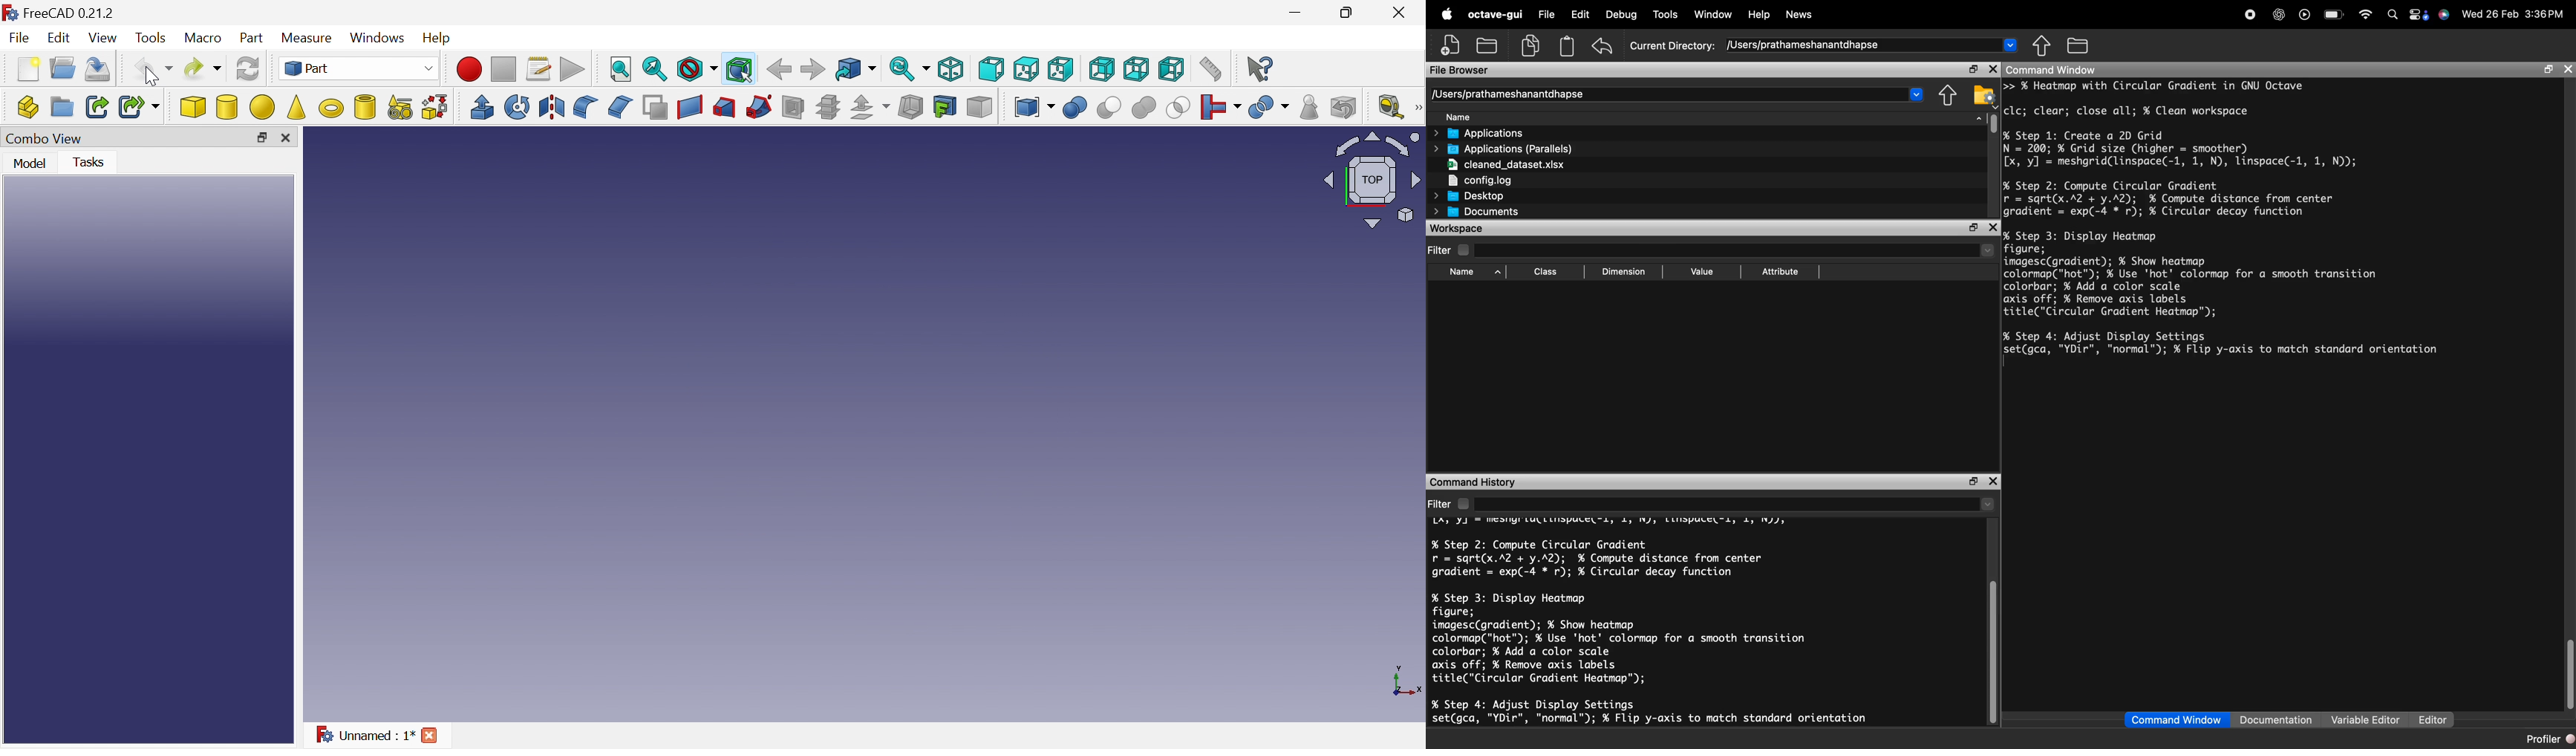 The height and width of the screenshot is (756, 2576). I want to click on New, so click(27, 71).